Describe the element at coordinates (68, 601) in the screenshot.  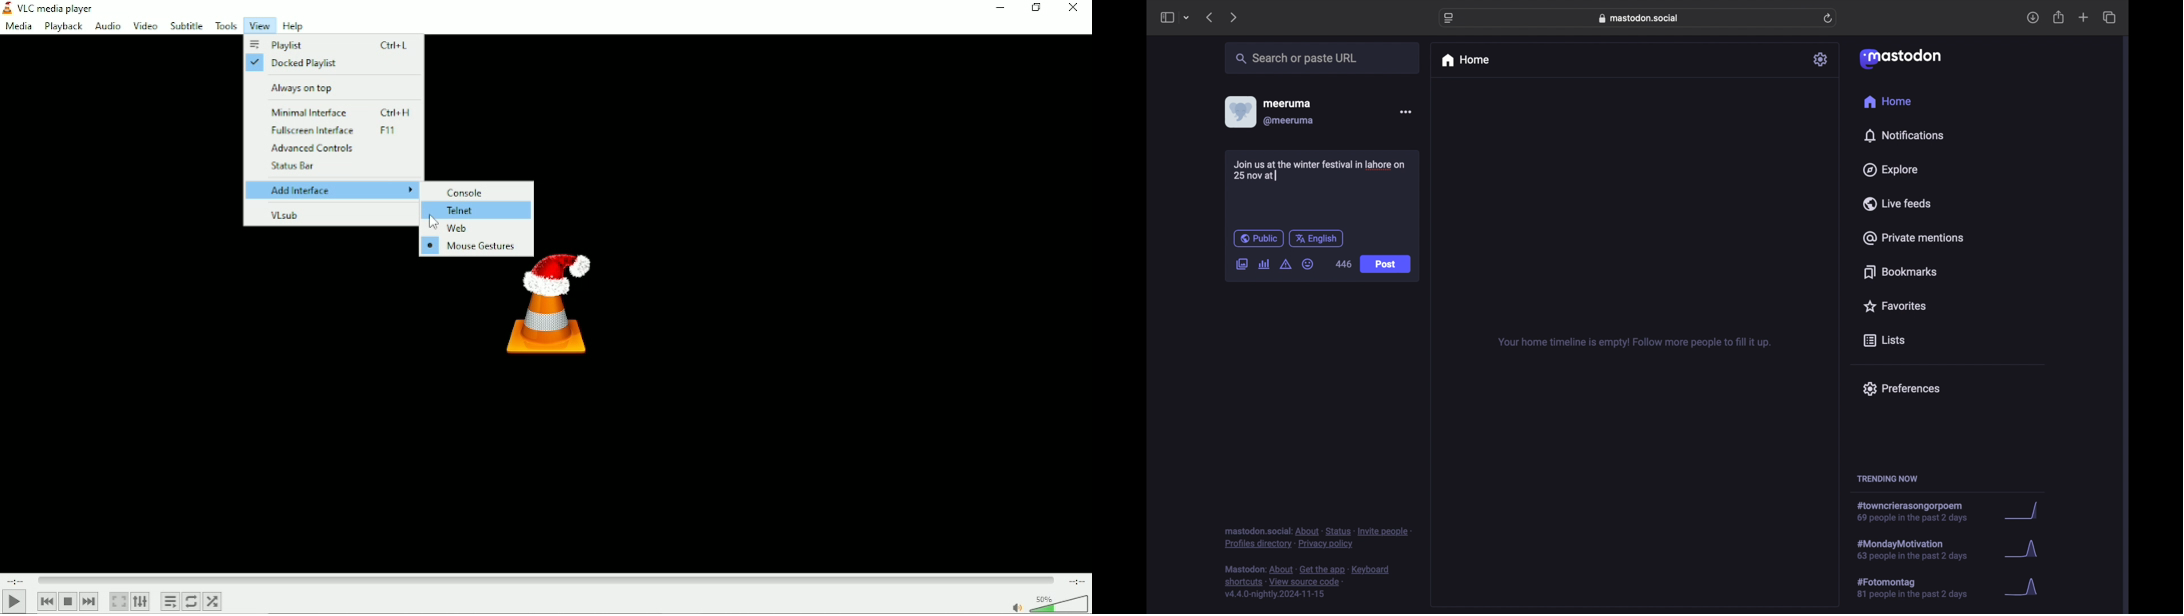
I see `Stop playlist` at that location.